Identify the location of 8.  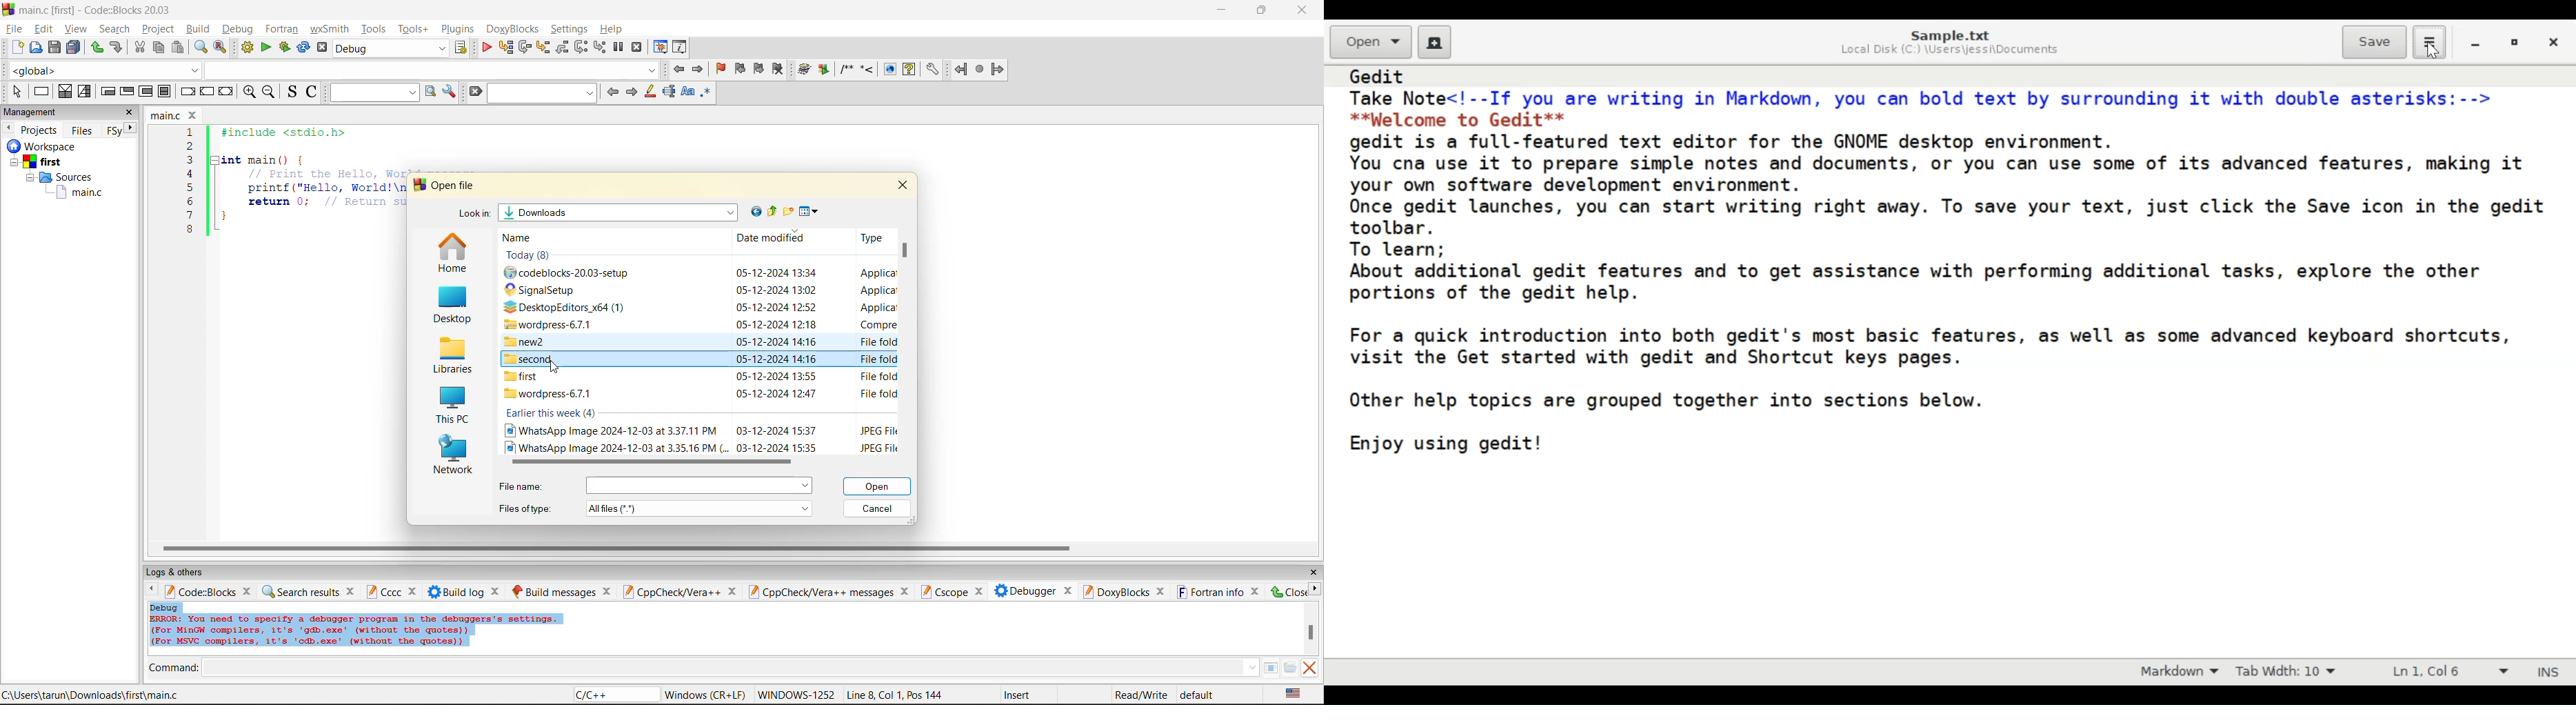
(190, 230).